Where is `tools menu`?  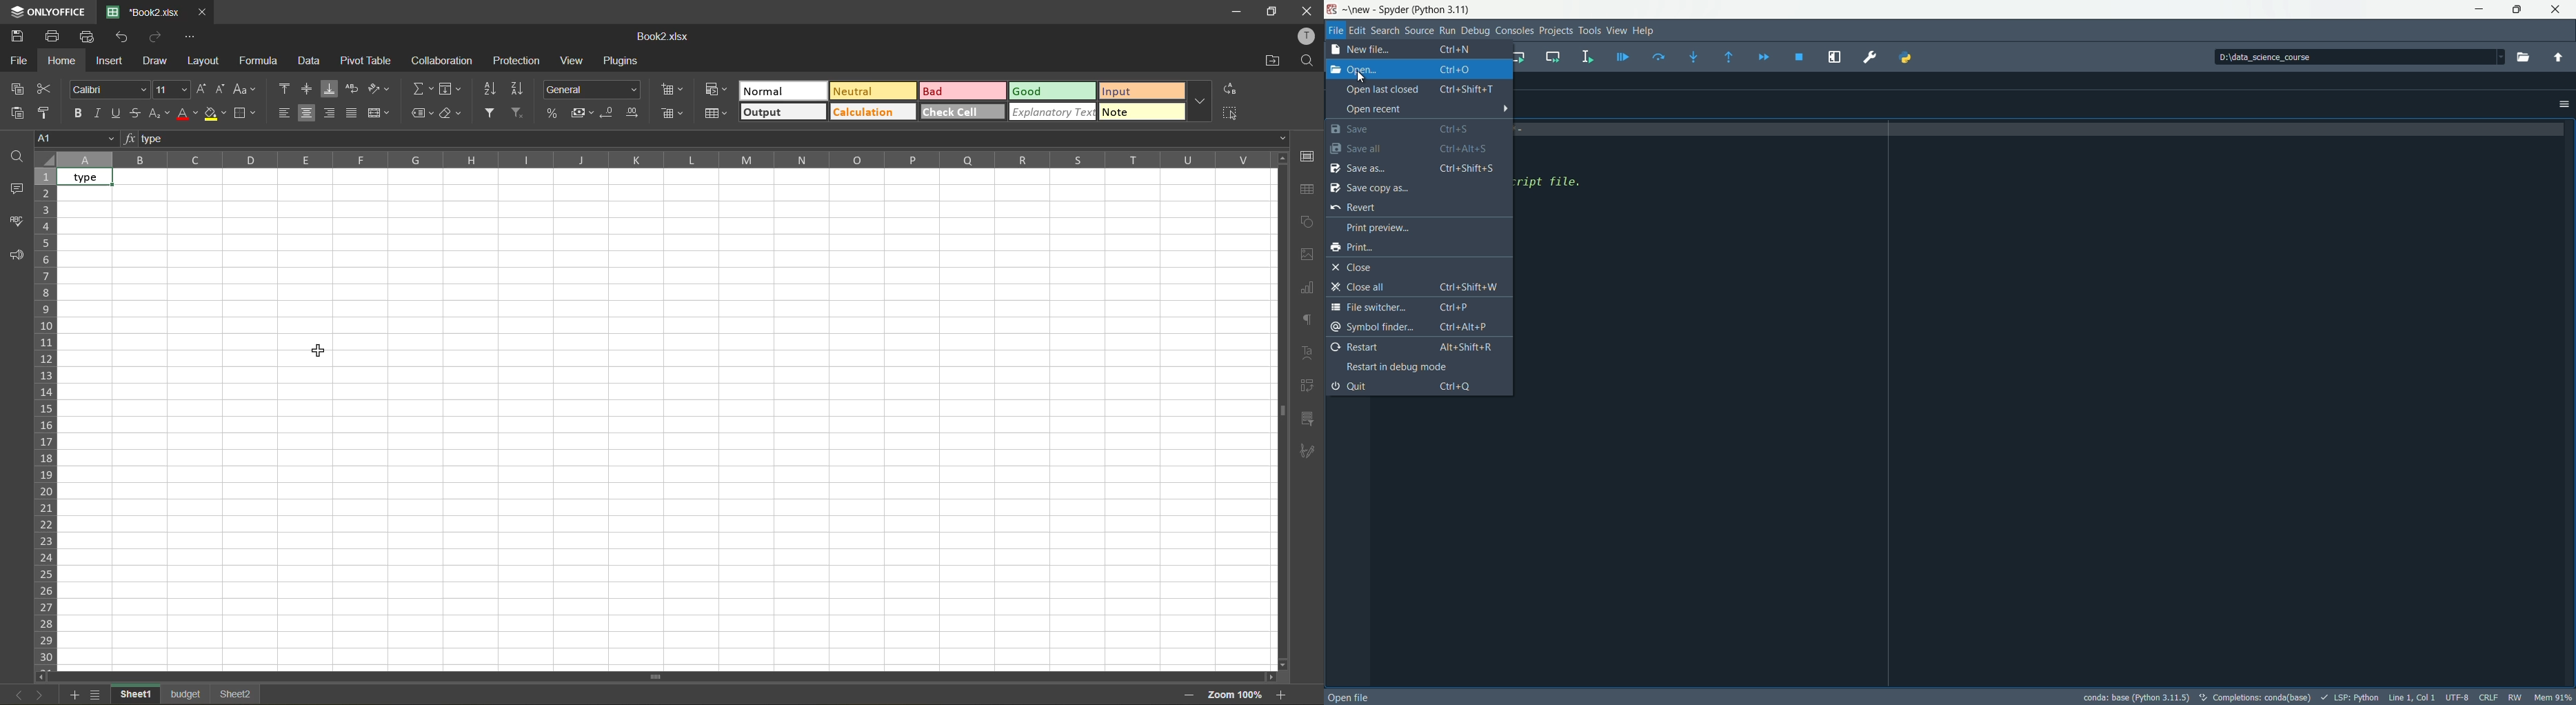
tools menu is located at coordinates (1590, 31).